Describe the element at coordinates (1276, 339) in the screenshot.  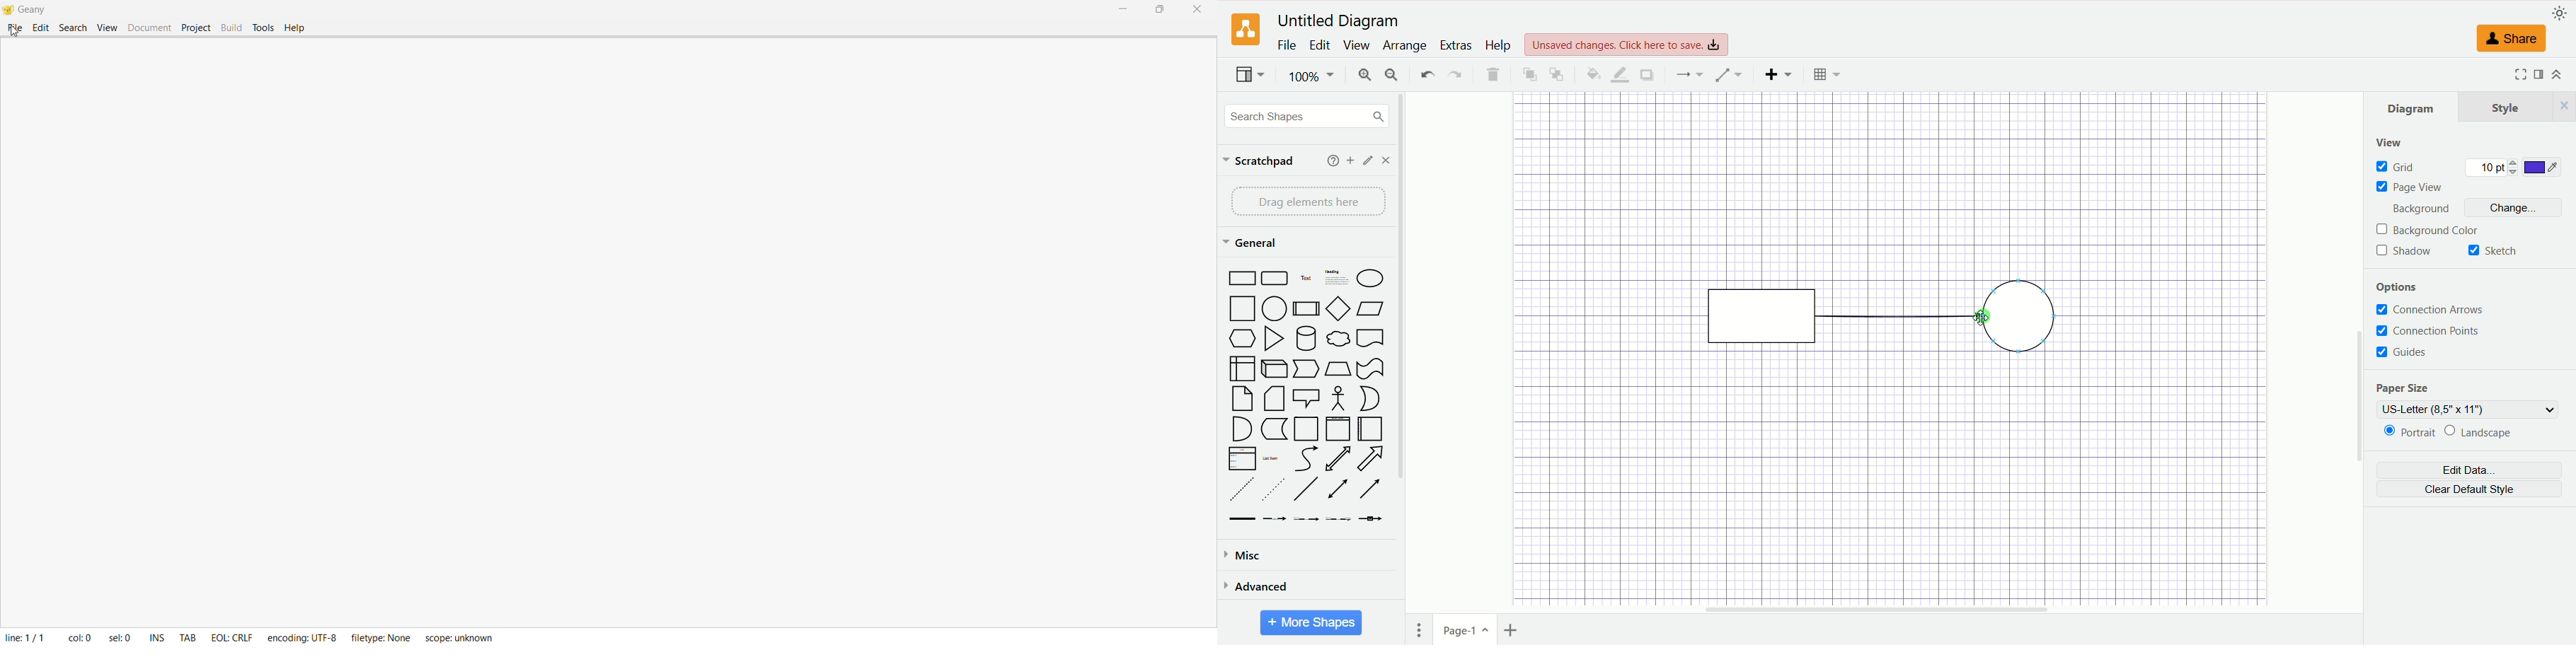
I see `Triangle` at that location.